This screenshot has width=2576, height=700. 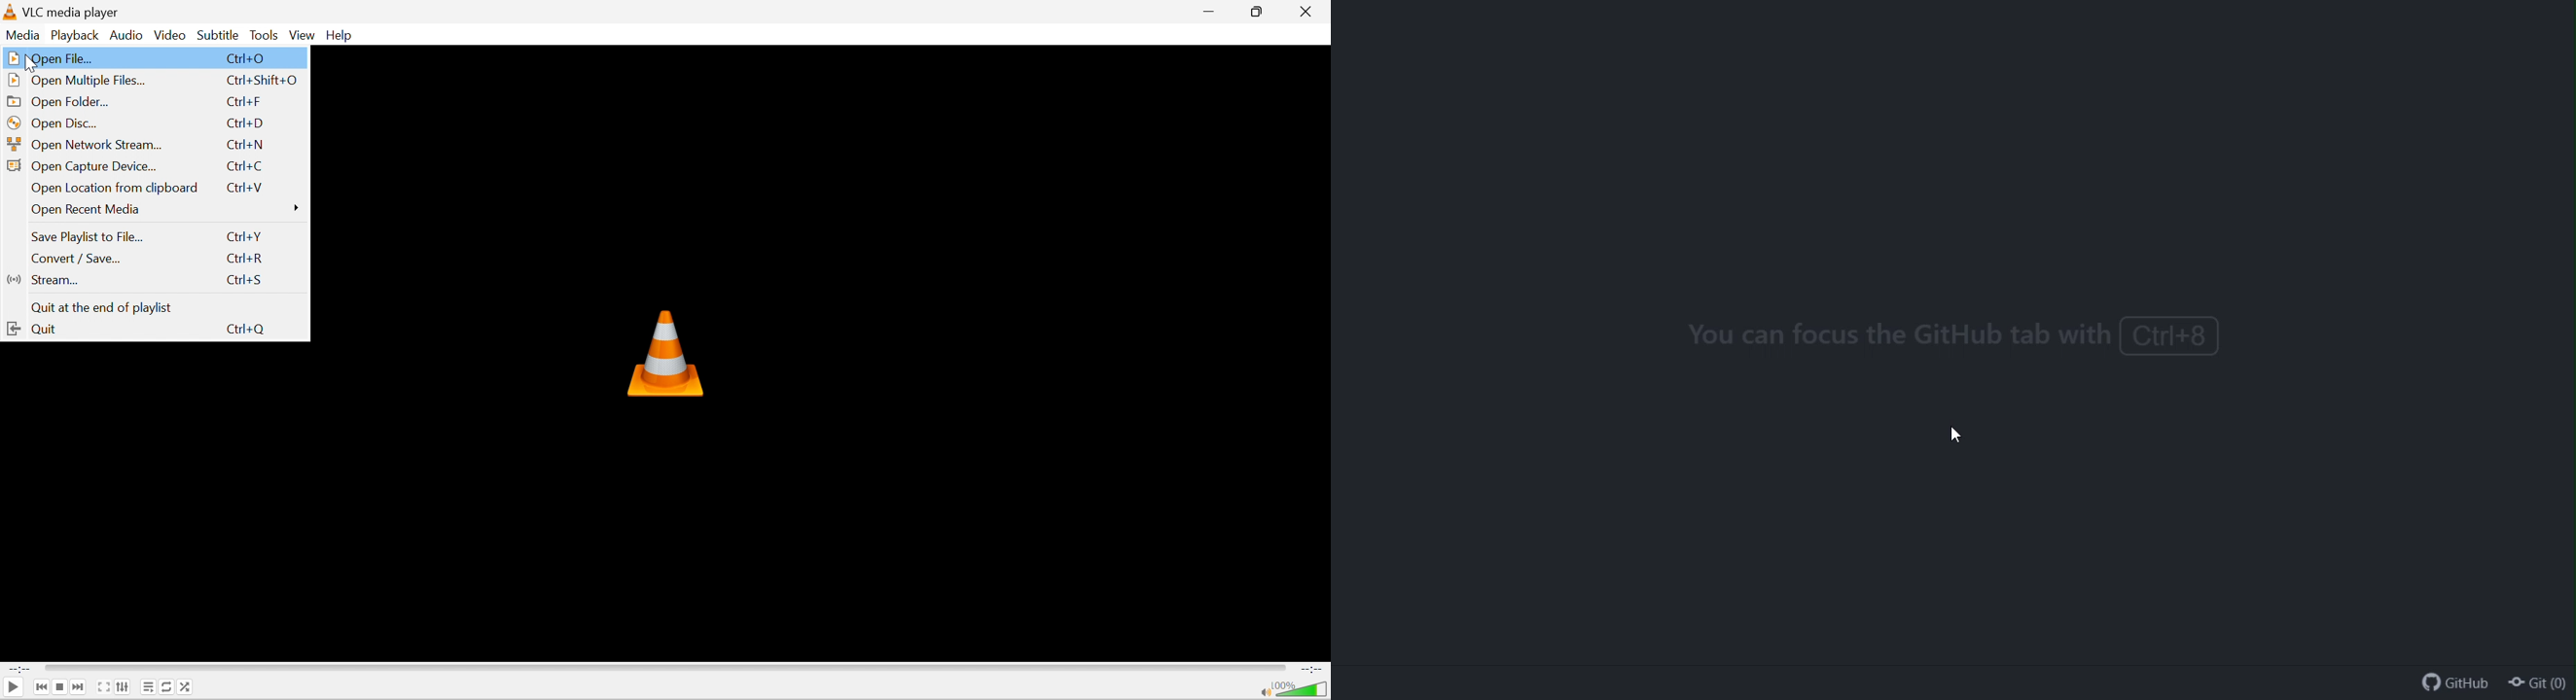 What do you see at coordinates (101, 308) in the screenshot?
I see `Quit at the end of playlist` at bounding box center [101, 308].